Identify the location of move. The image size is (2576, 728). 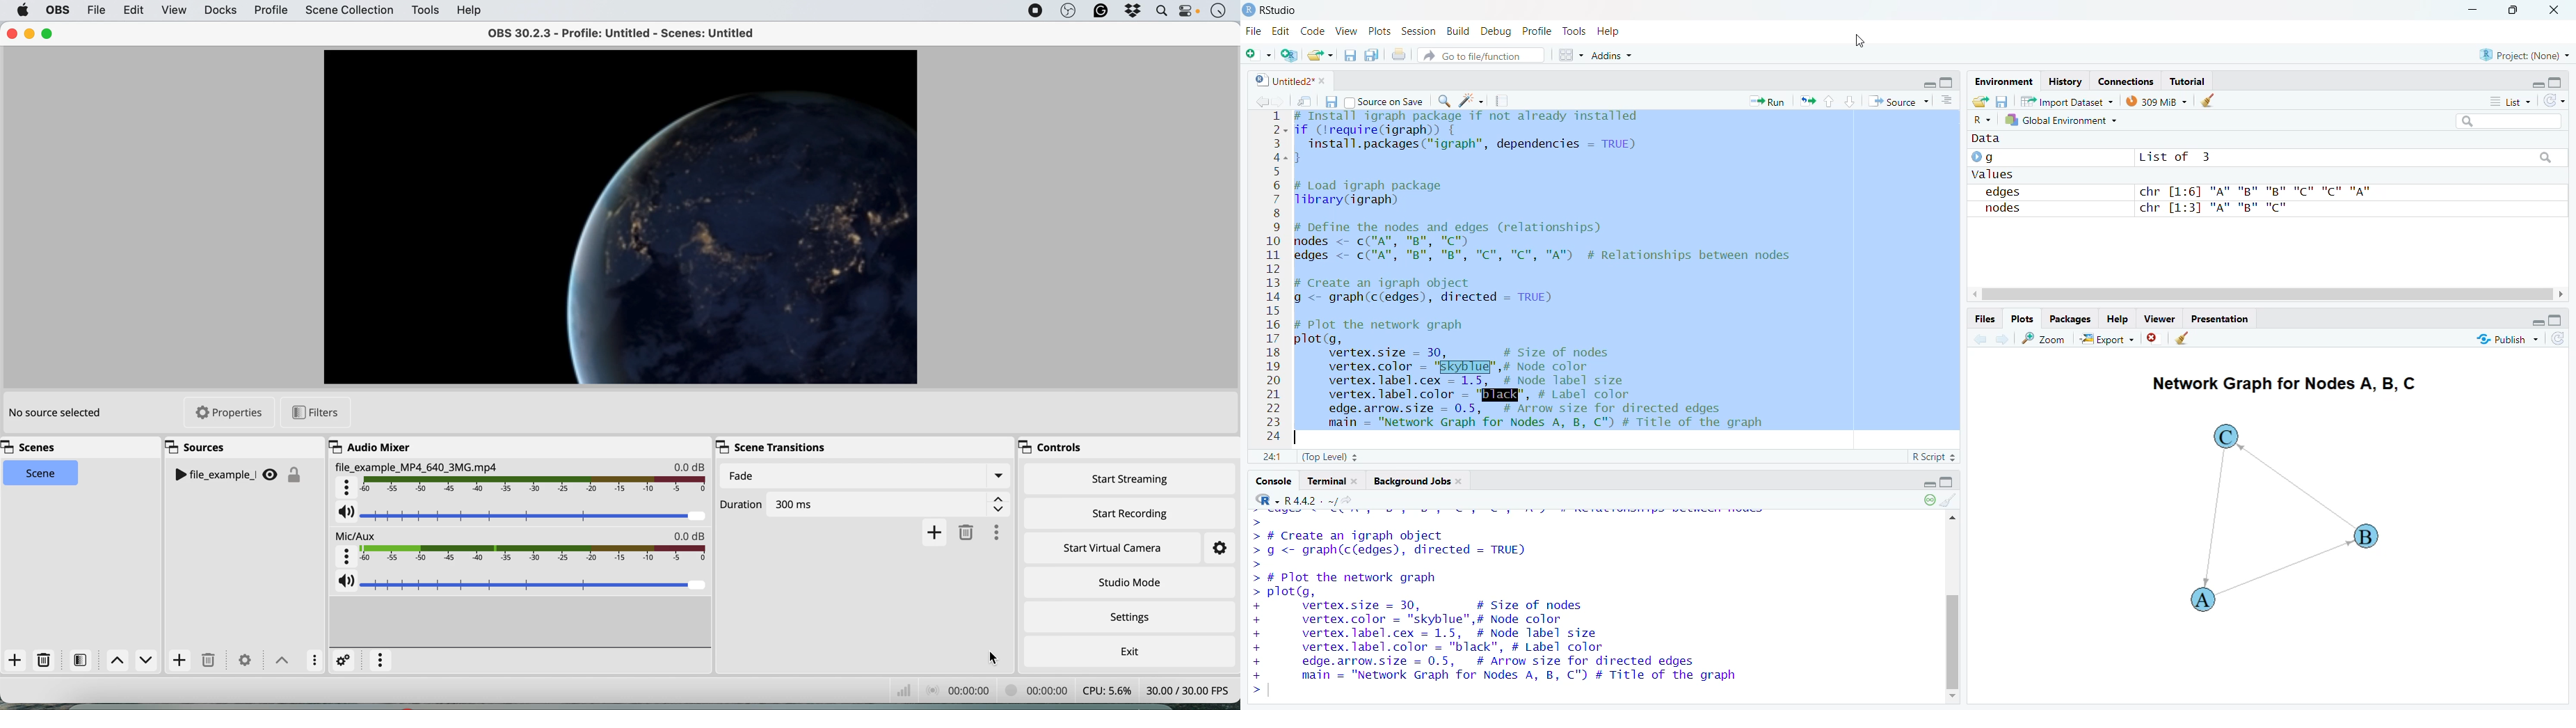
(1305, 102).